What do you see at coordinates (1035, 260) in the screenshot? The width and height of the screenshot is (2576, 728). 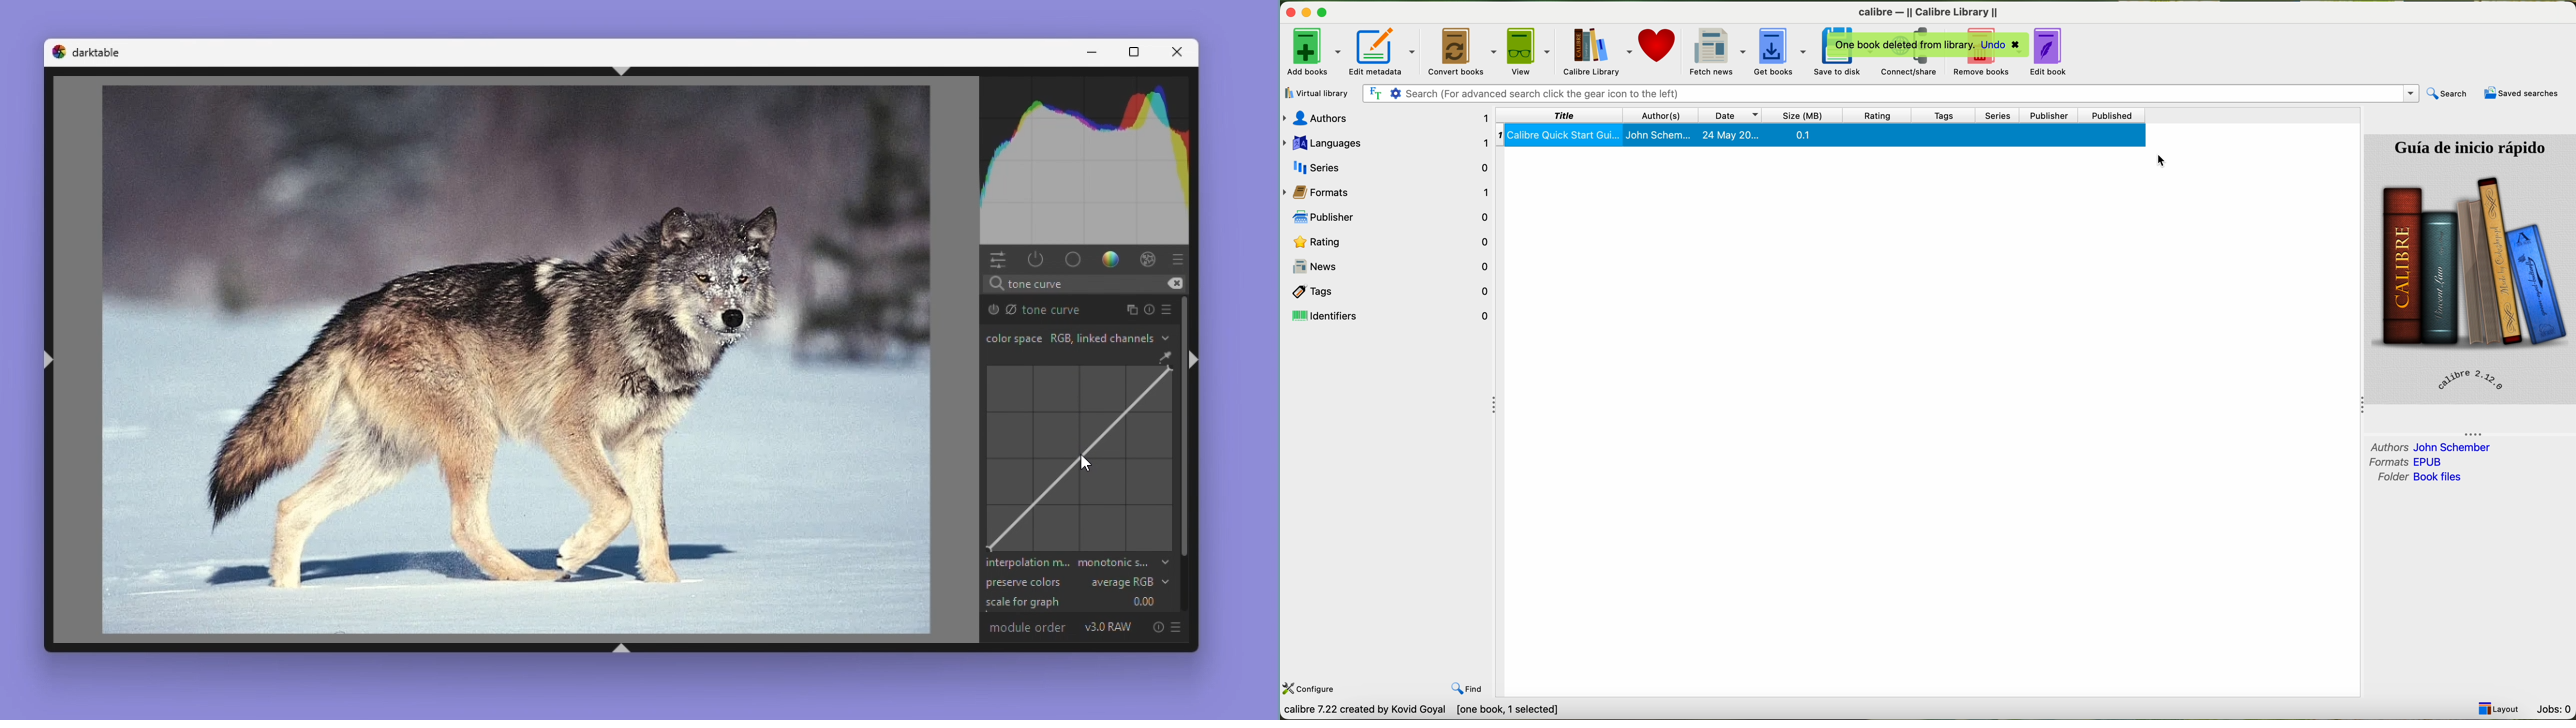 I see `show only active modules` at bounding box center [1035, 260].